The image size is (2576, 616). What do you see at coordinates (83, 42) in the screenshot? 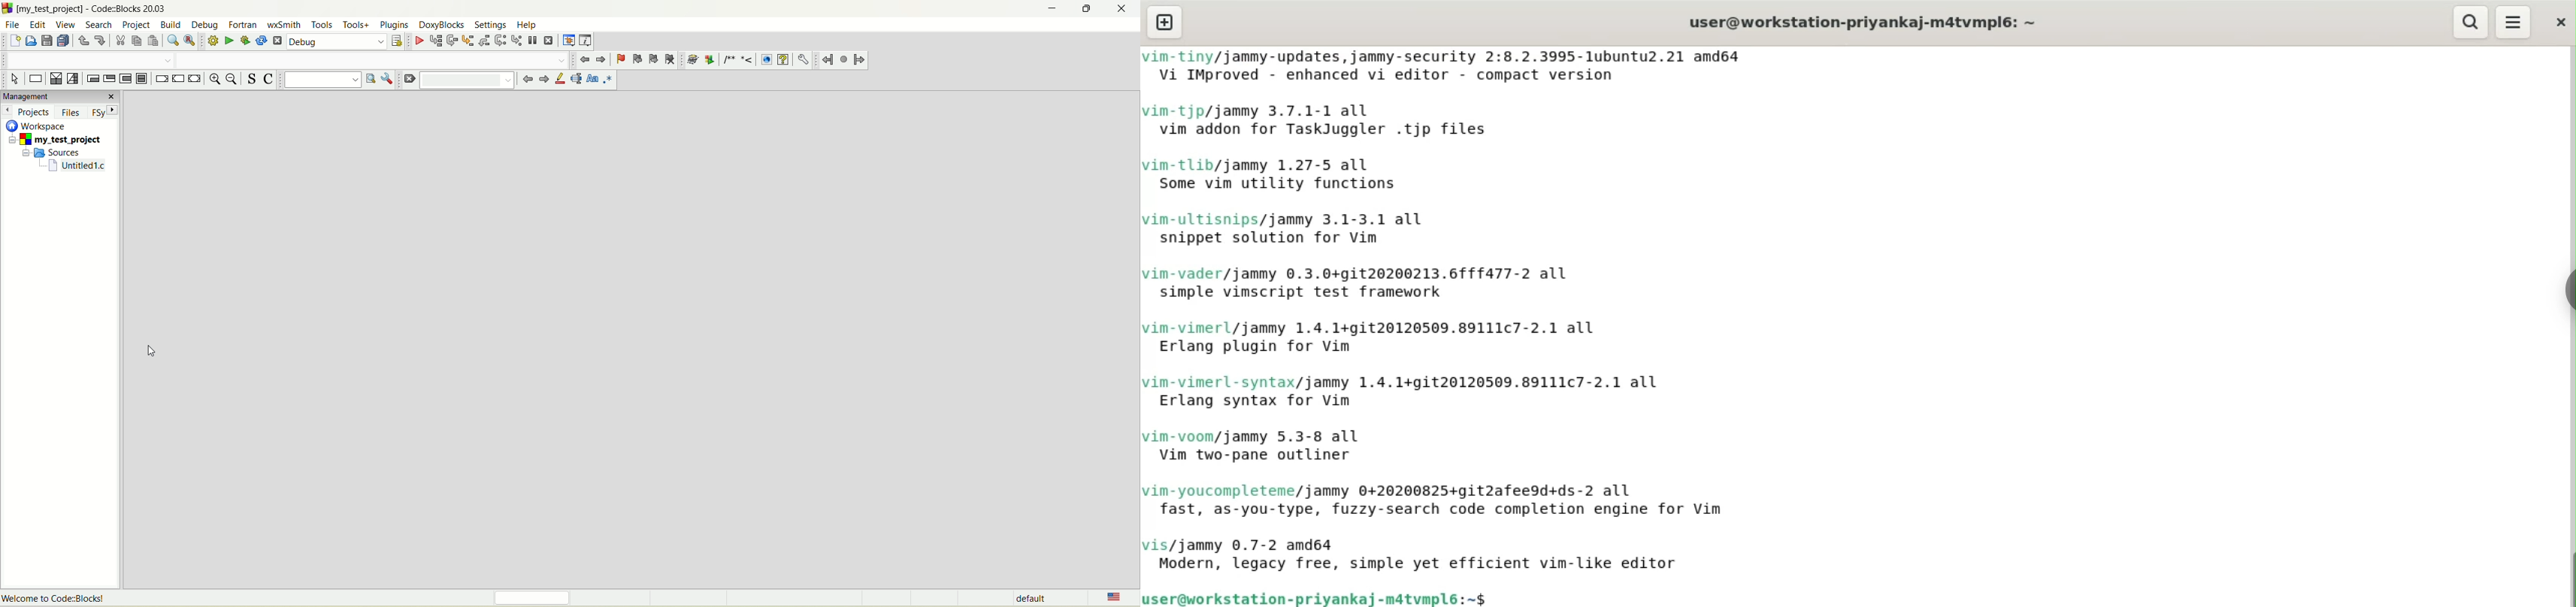
I see `undo` at bounding box center [83, 42].